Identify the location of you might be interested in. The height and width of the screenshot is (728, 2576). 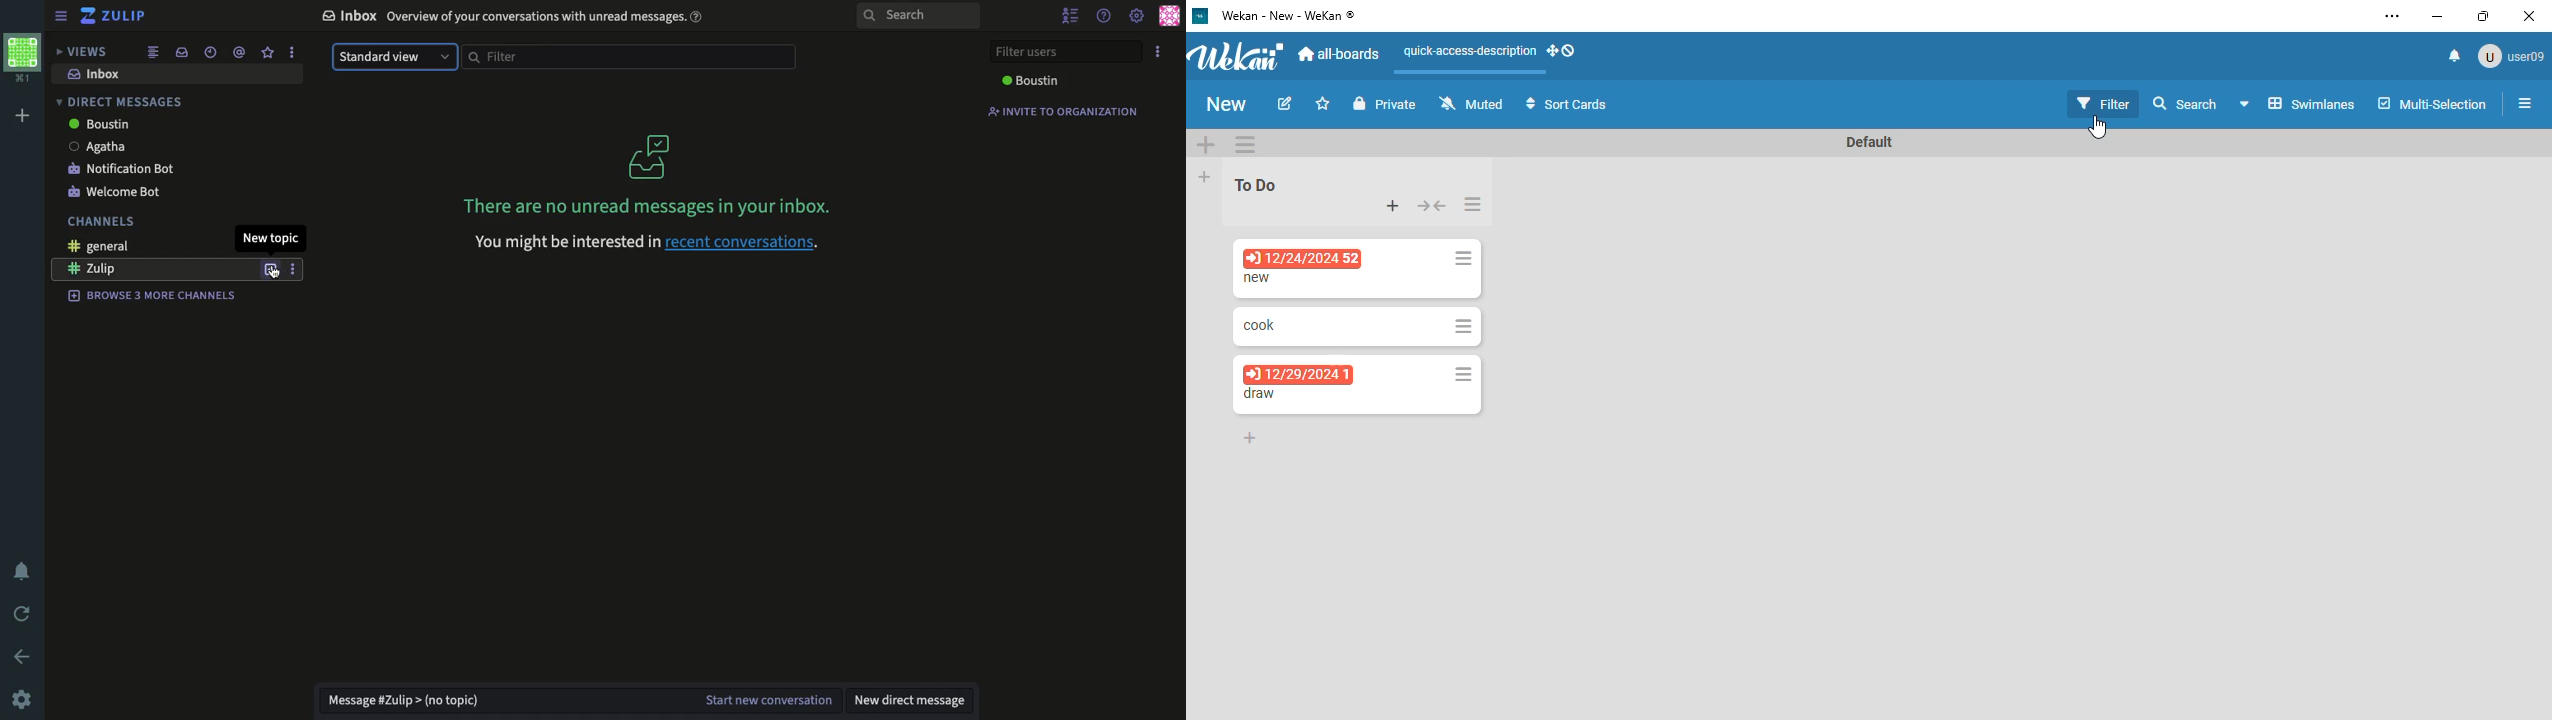
(562, 241).